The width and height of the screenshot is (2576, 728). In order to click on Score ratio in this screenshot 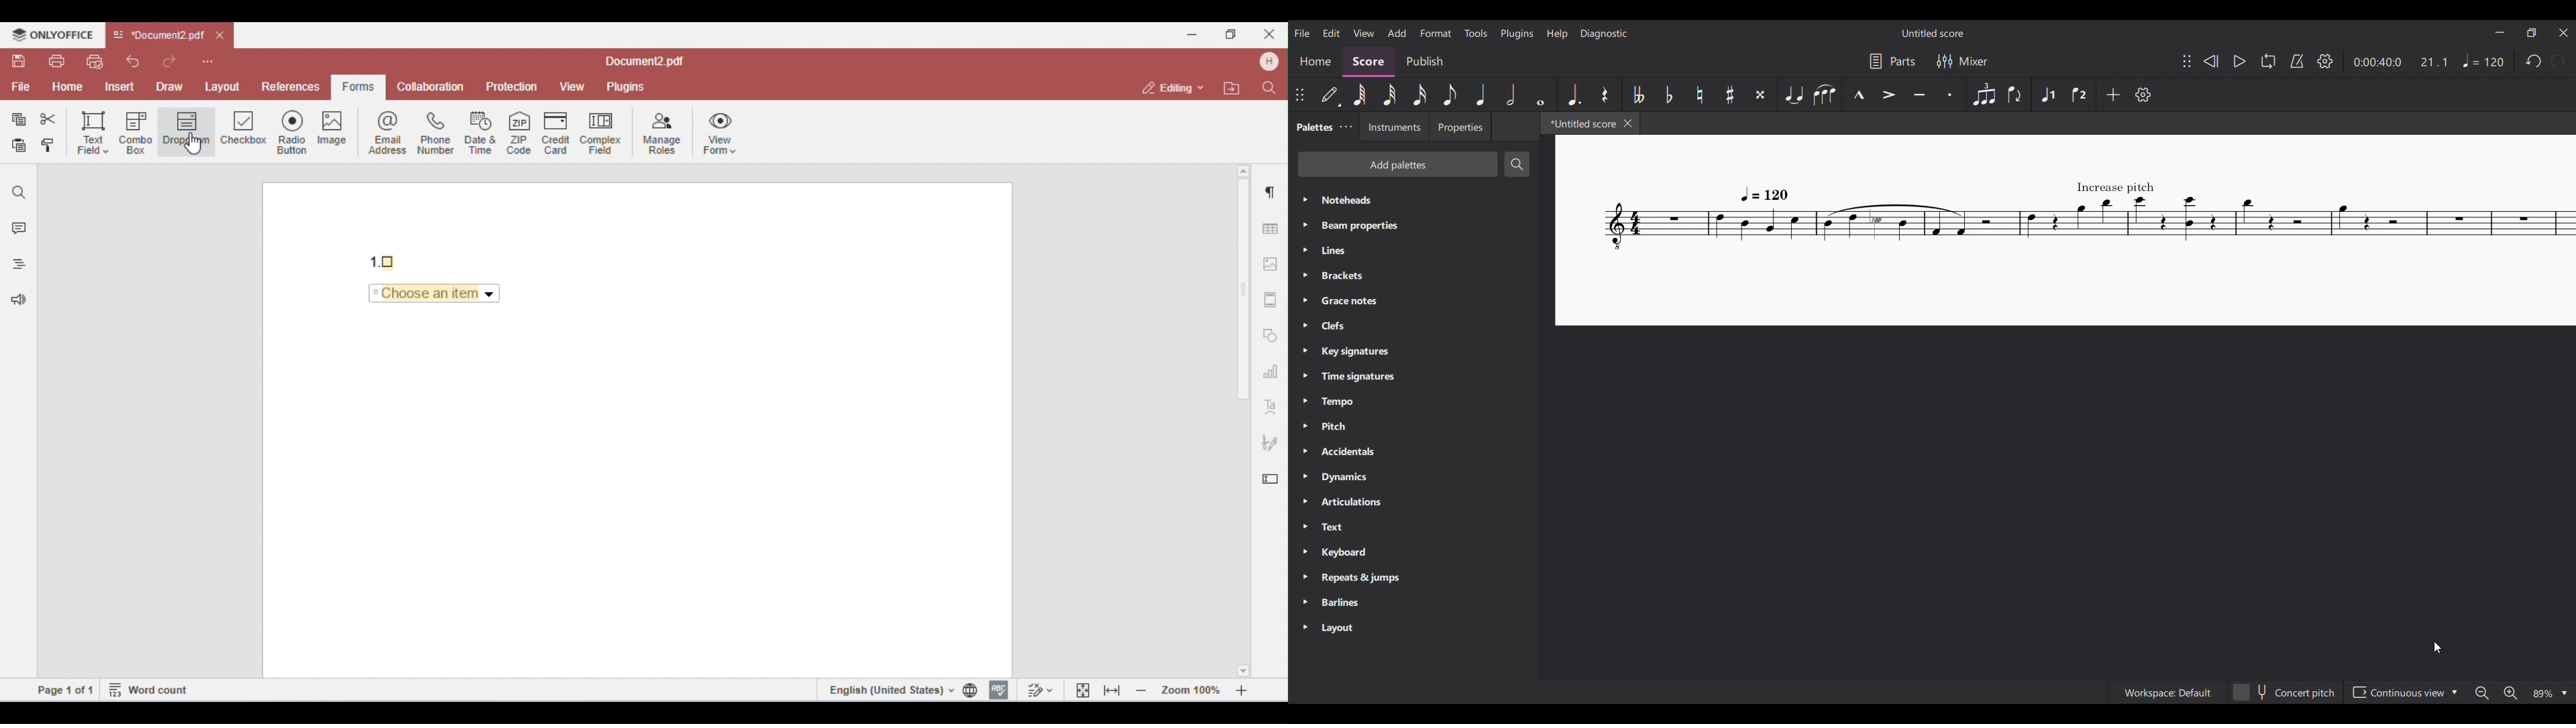, I will do `click(2434, 62)`.